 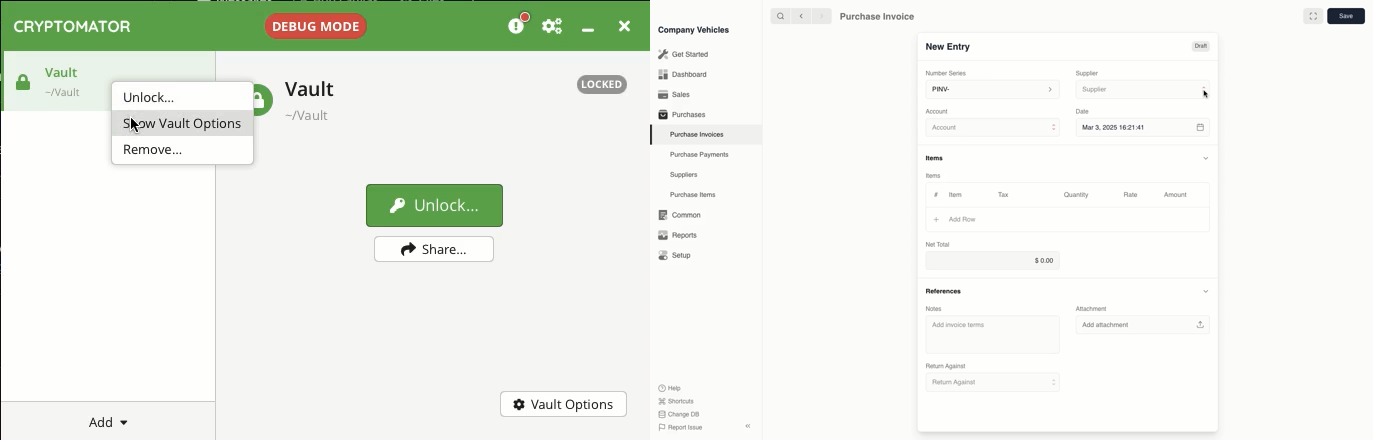 I want to click on Add Row, so click(x=956, y=219).